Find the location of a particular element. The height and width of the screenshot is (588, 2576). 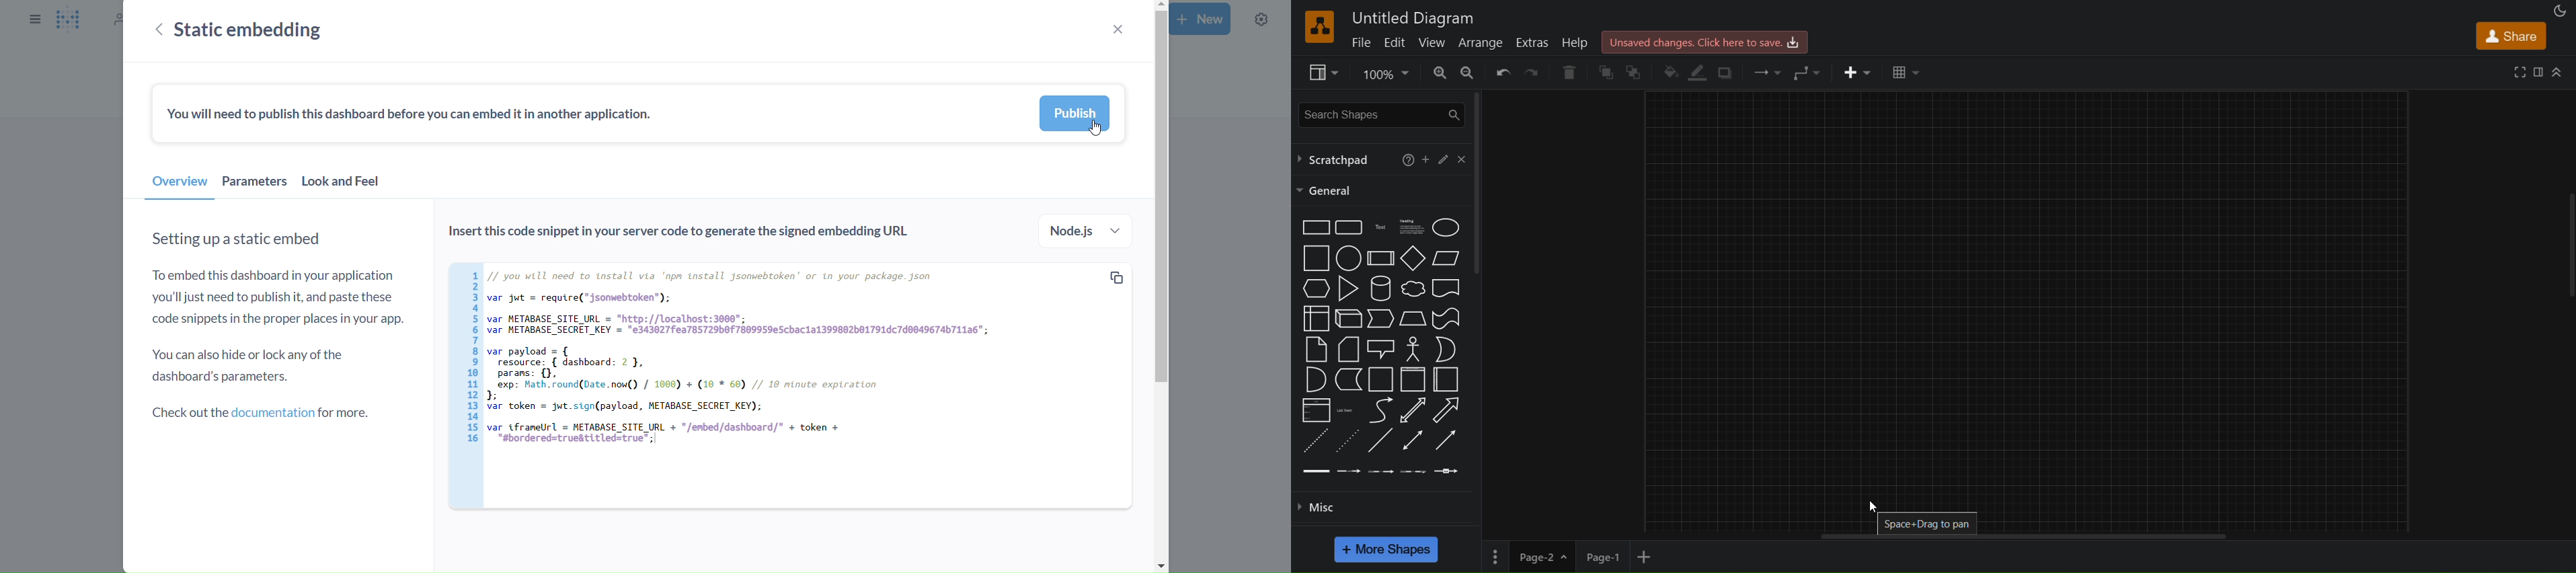

note is located at coordinates (1314, 349).